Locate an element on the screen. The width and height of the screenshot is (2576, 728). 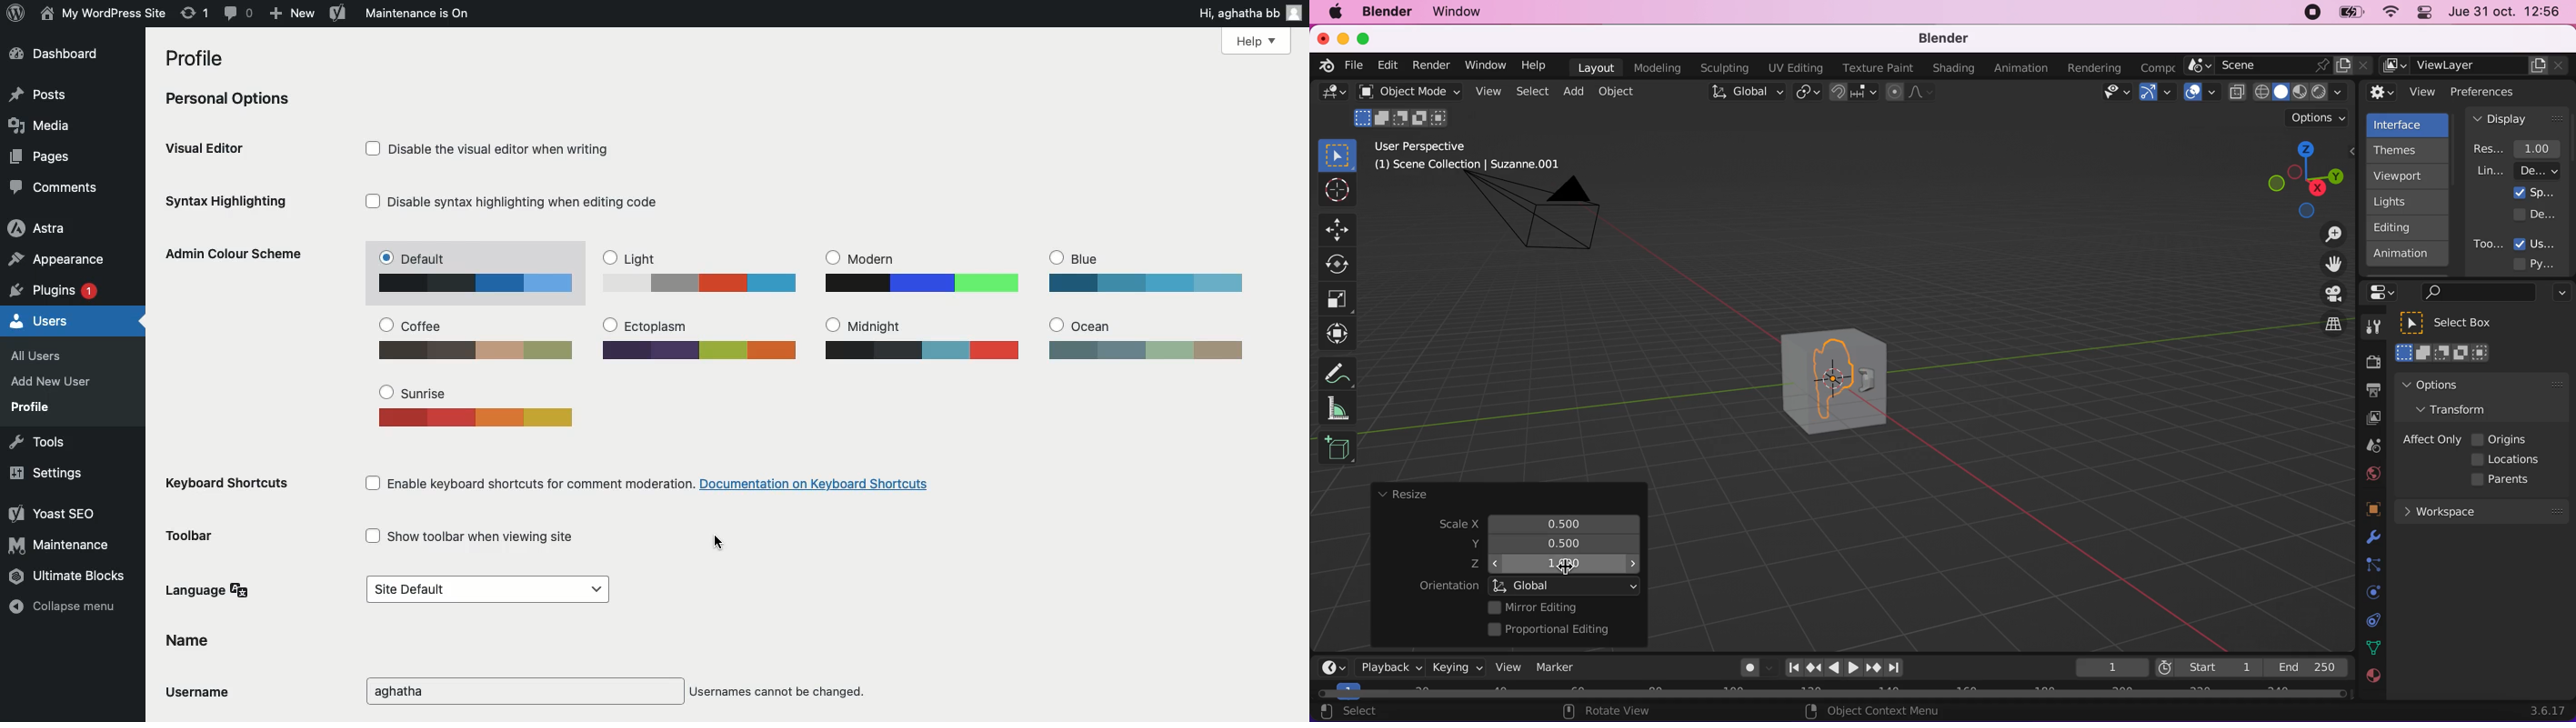
Collapse menu is located at coordinates (62, 607).